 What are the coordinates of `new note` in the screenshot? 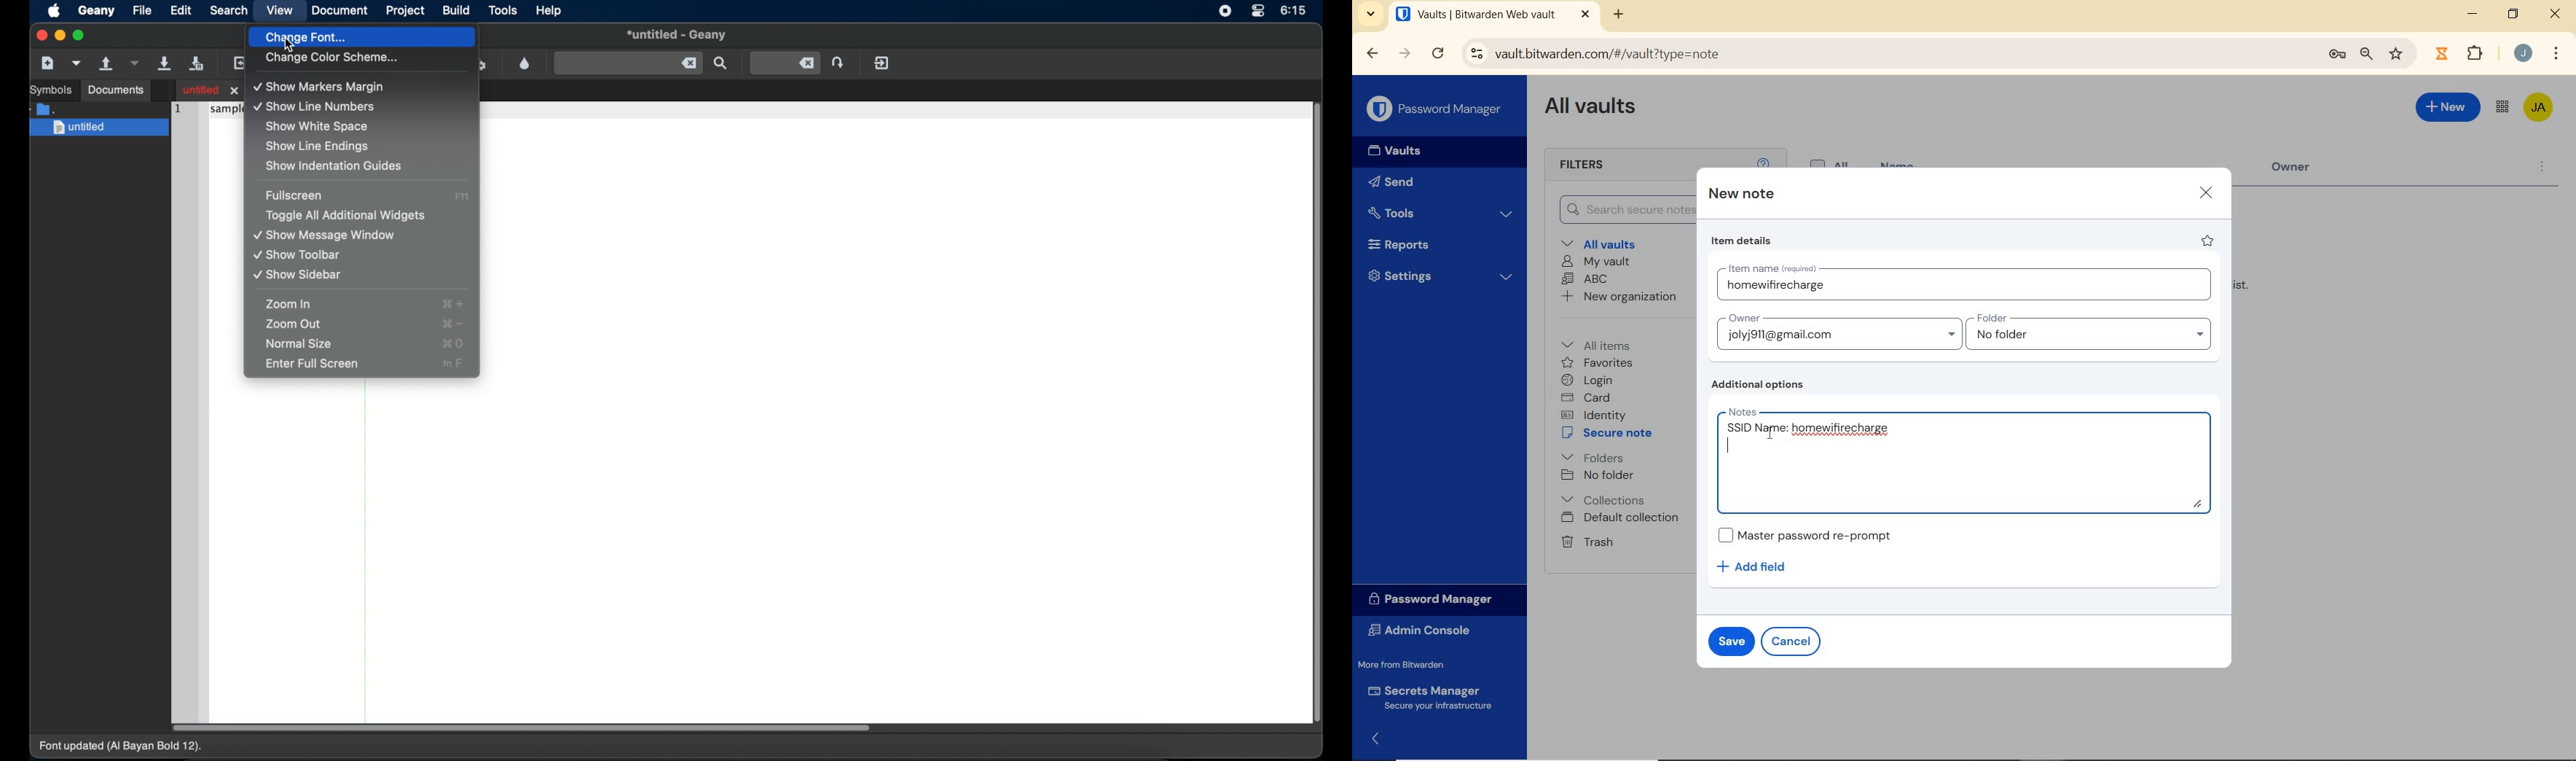 It's located at (1740, 194).